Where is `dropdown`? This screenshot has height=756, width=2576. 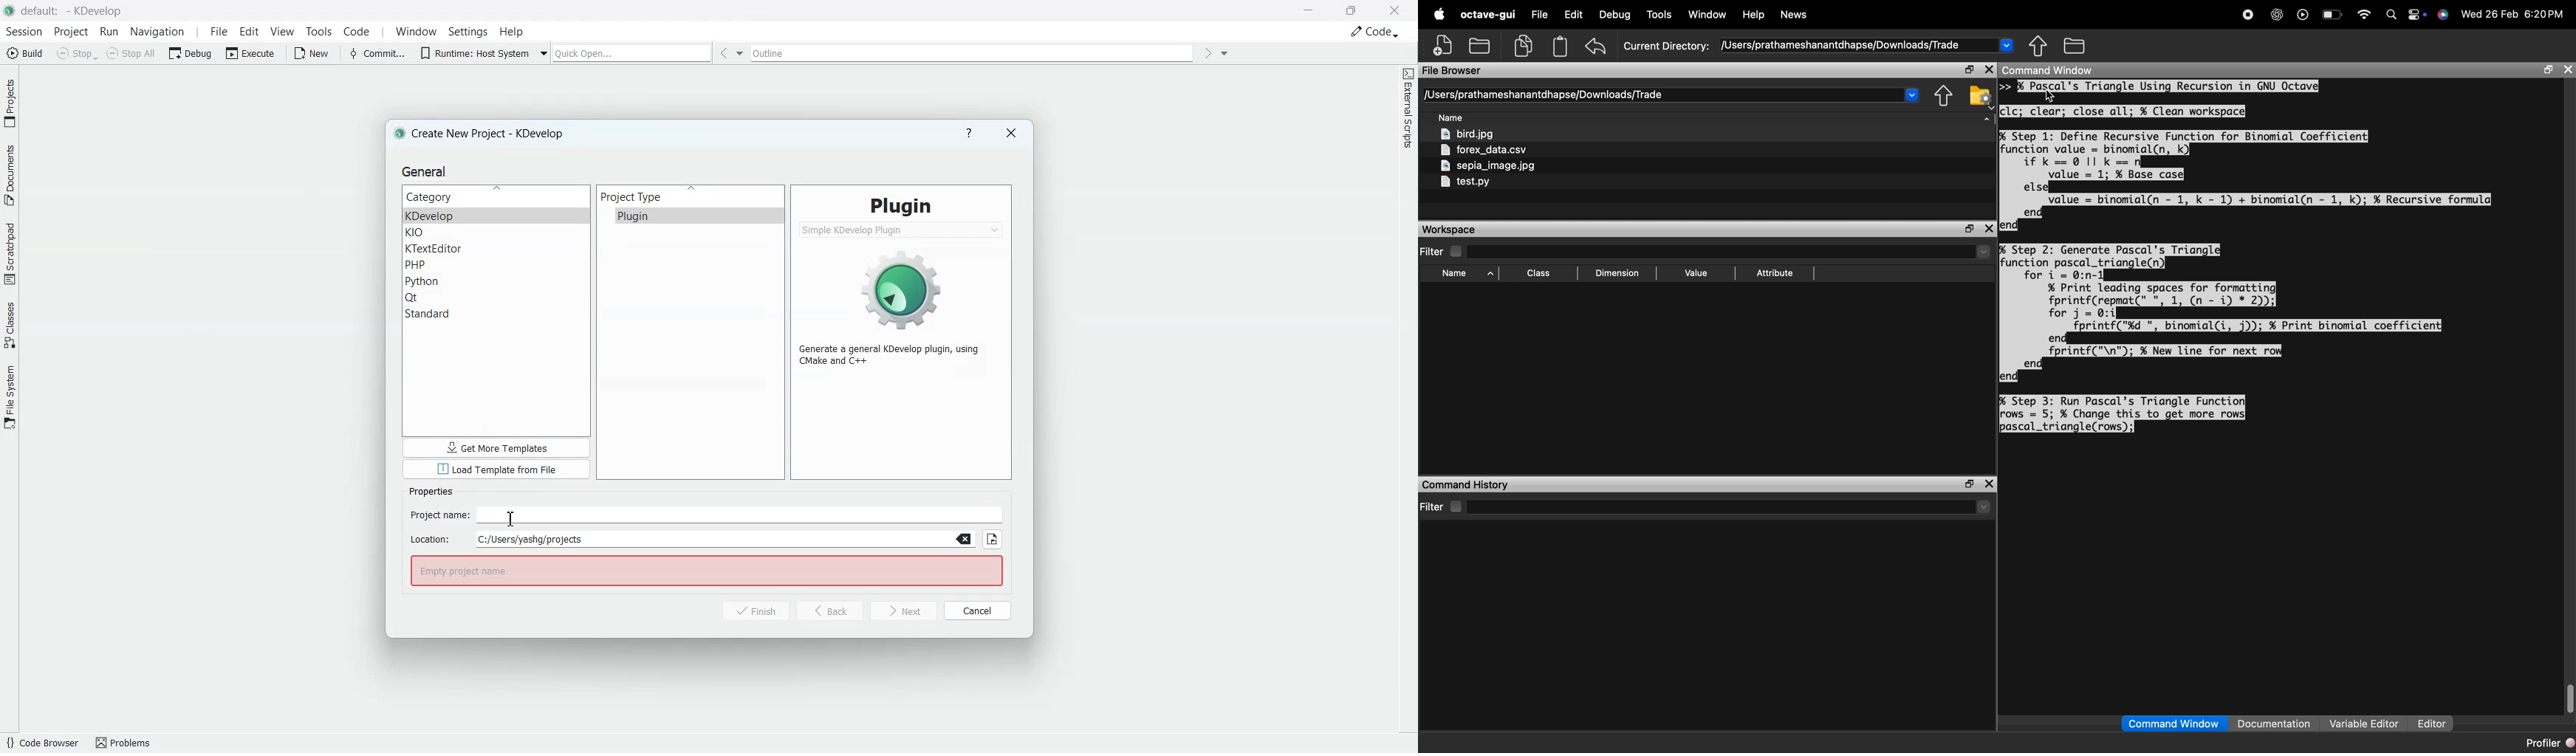 dropdown is located at coordinates (1911, 94).